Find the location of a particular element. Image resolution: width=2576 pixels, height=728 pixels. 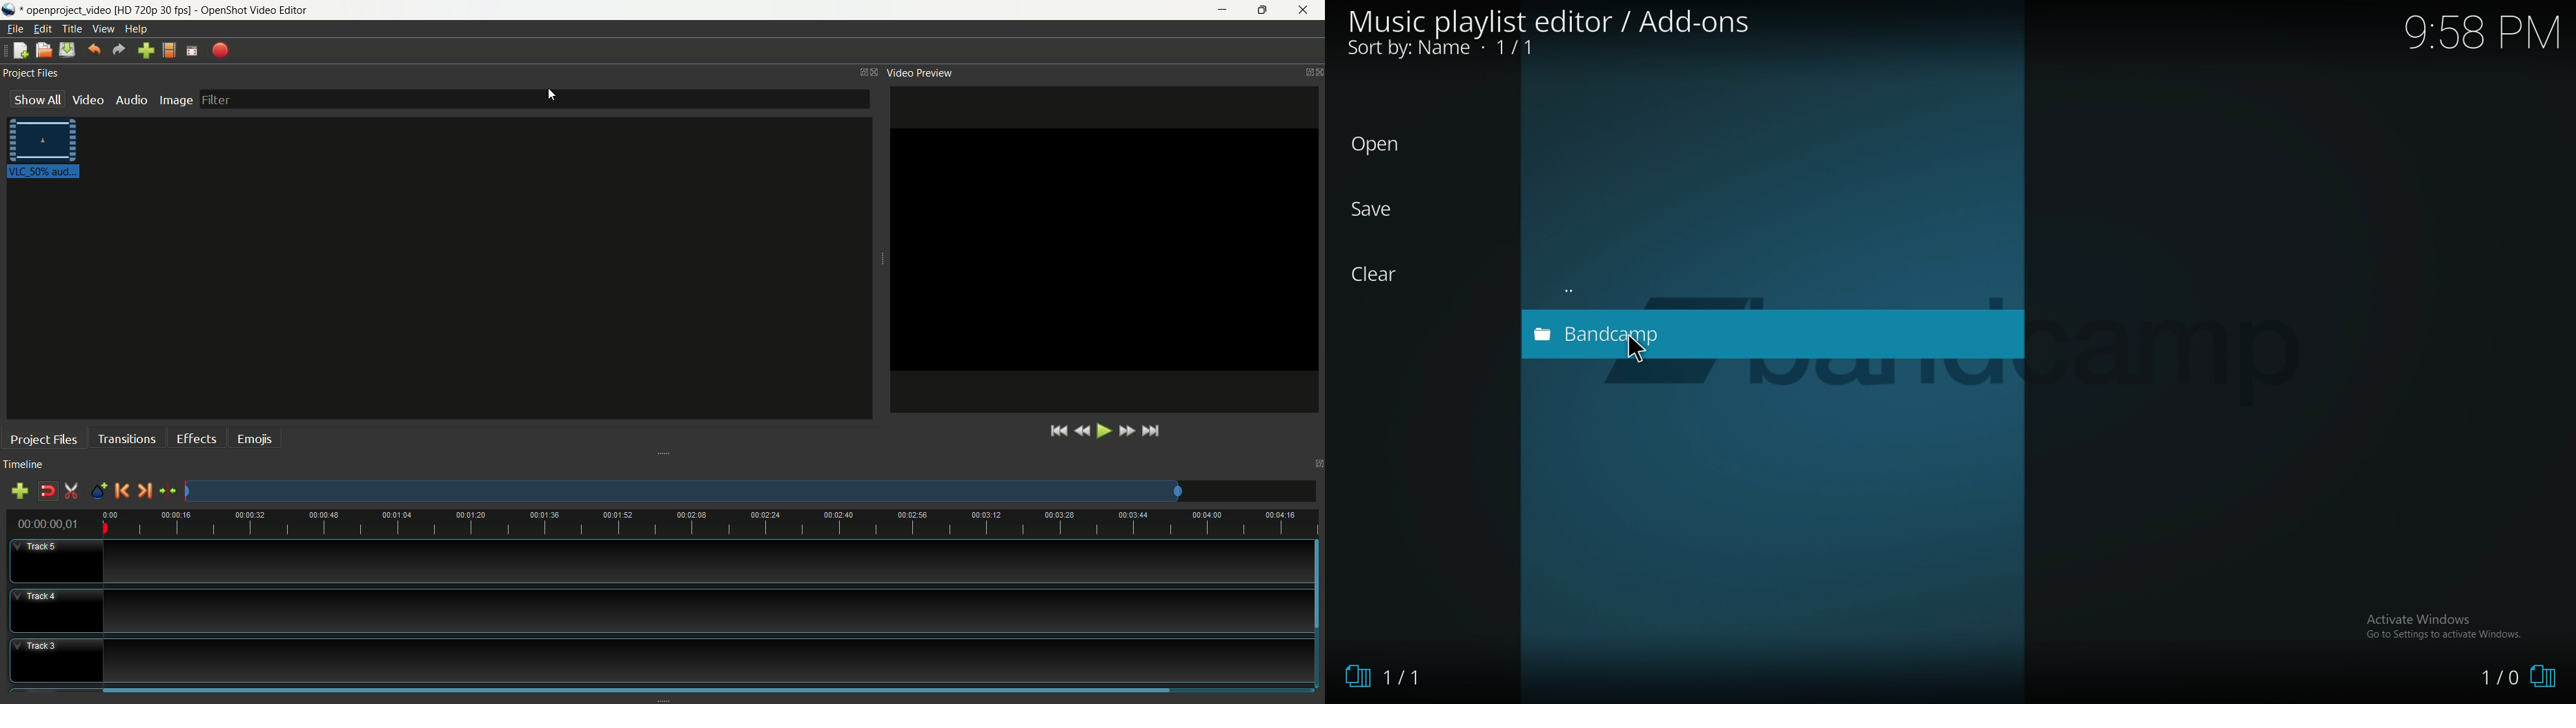

export video is located at coordinates (221, 50).